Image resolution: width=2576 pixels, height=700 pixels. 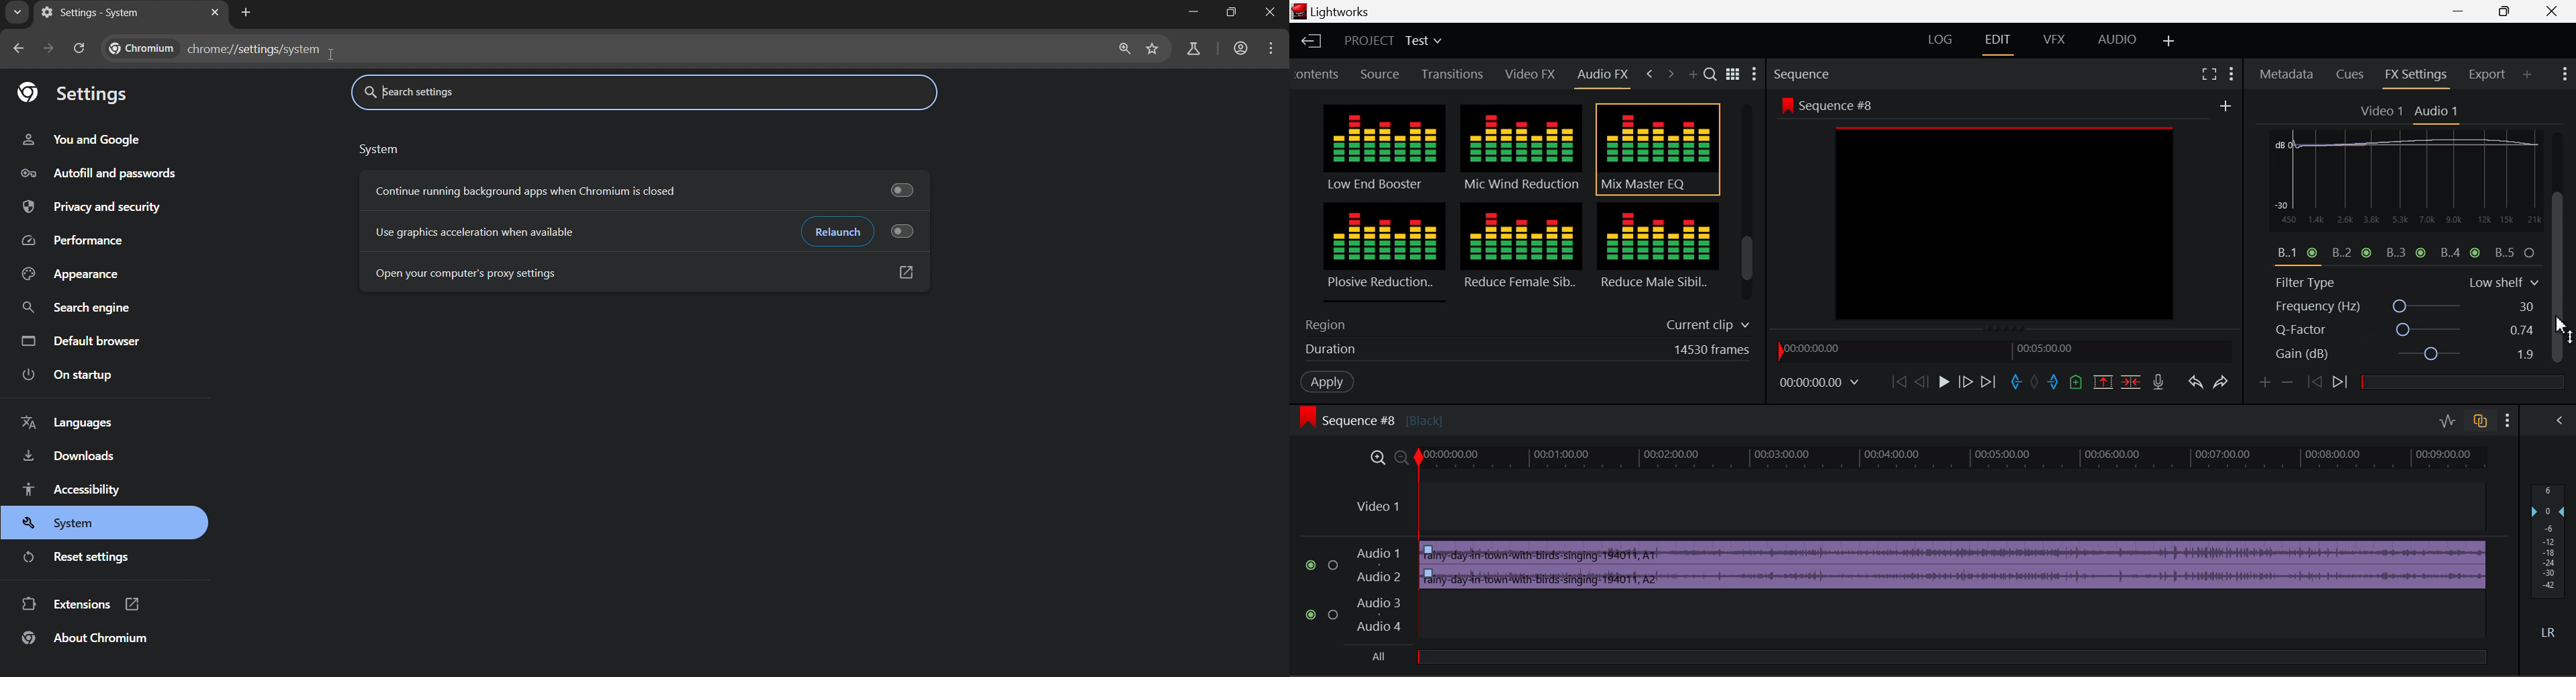 I want to click on To End, so click(x=1992, y=383).